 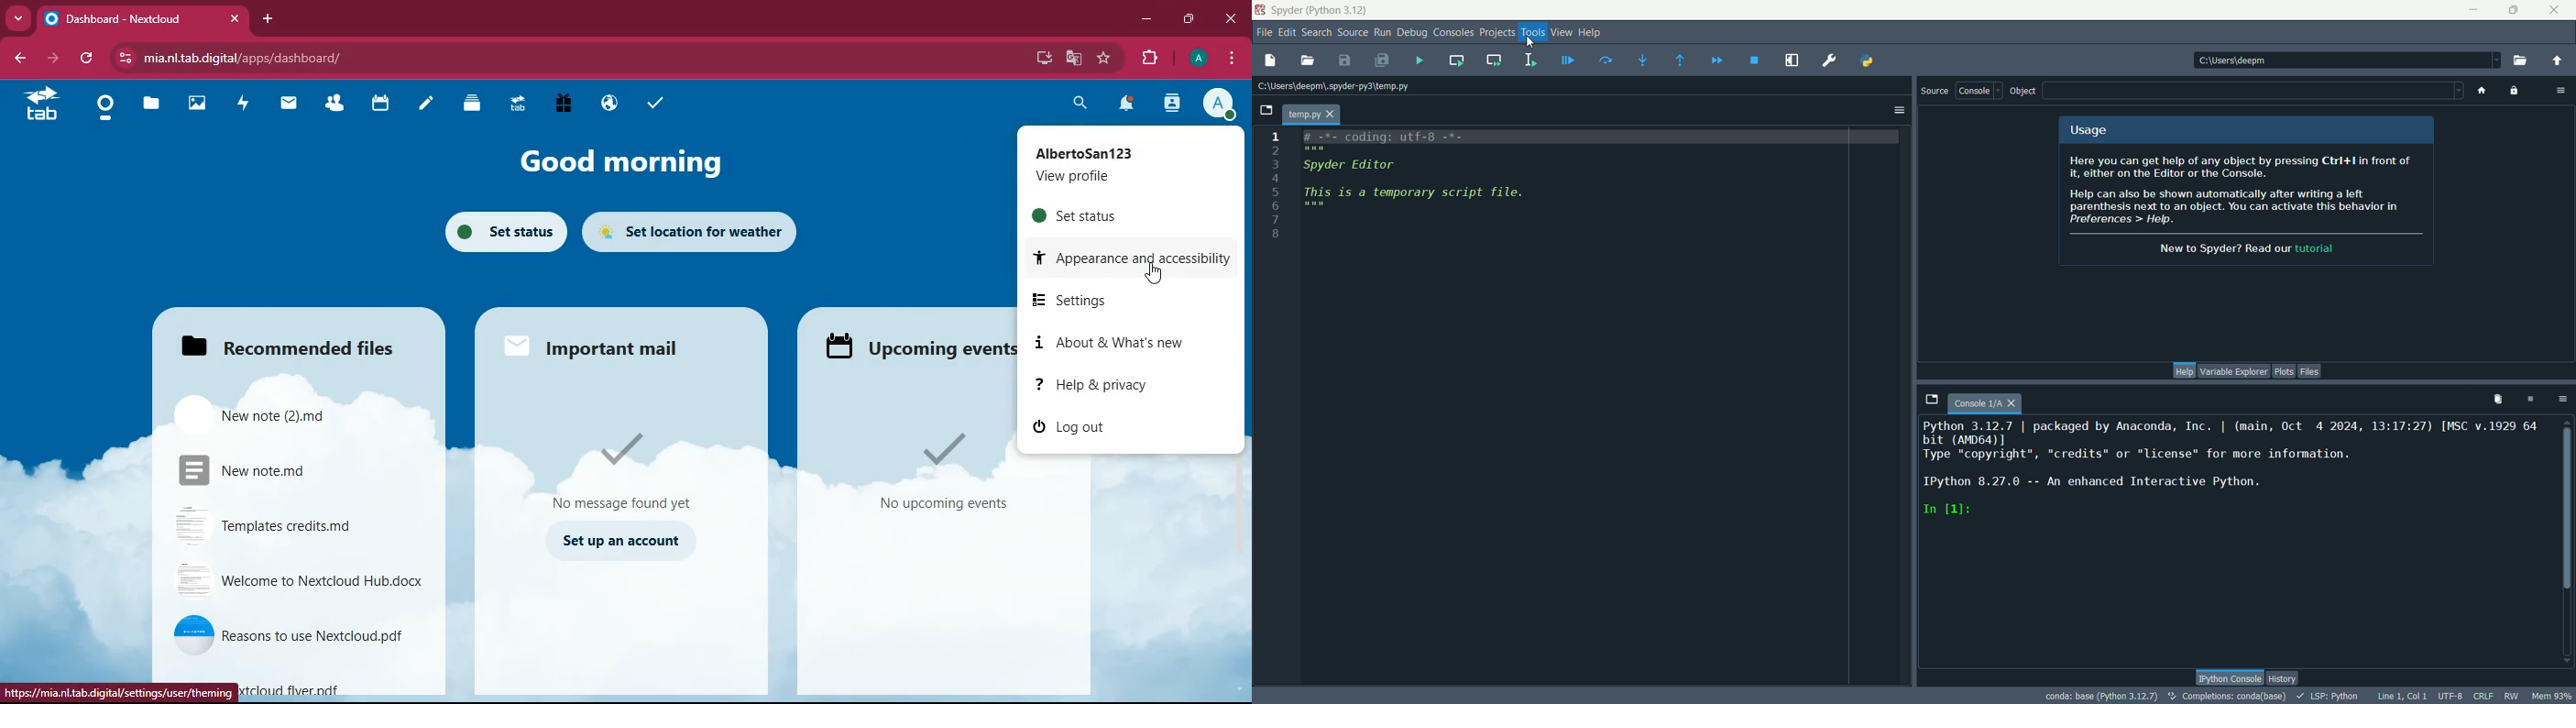 I want to click on tab, so click(x=38, y=108).